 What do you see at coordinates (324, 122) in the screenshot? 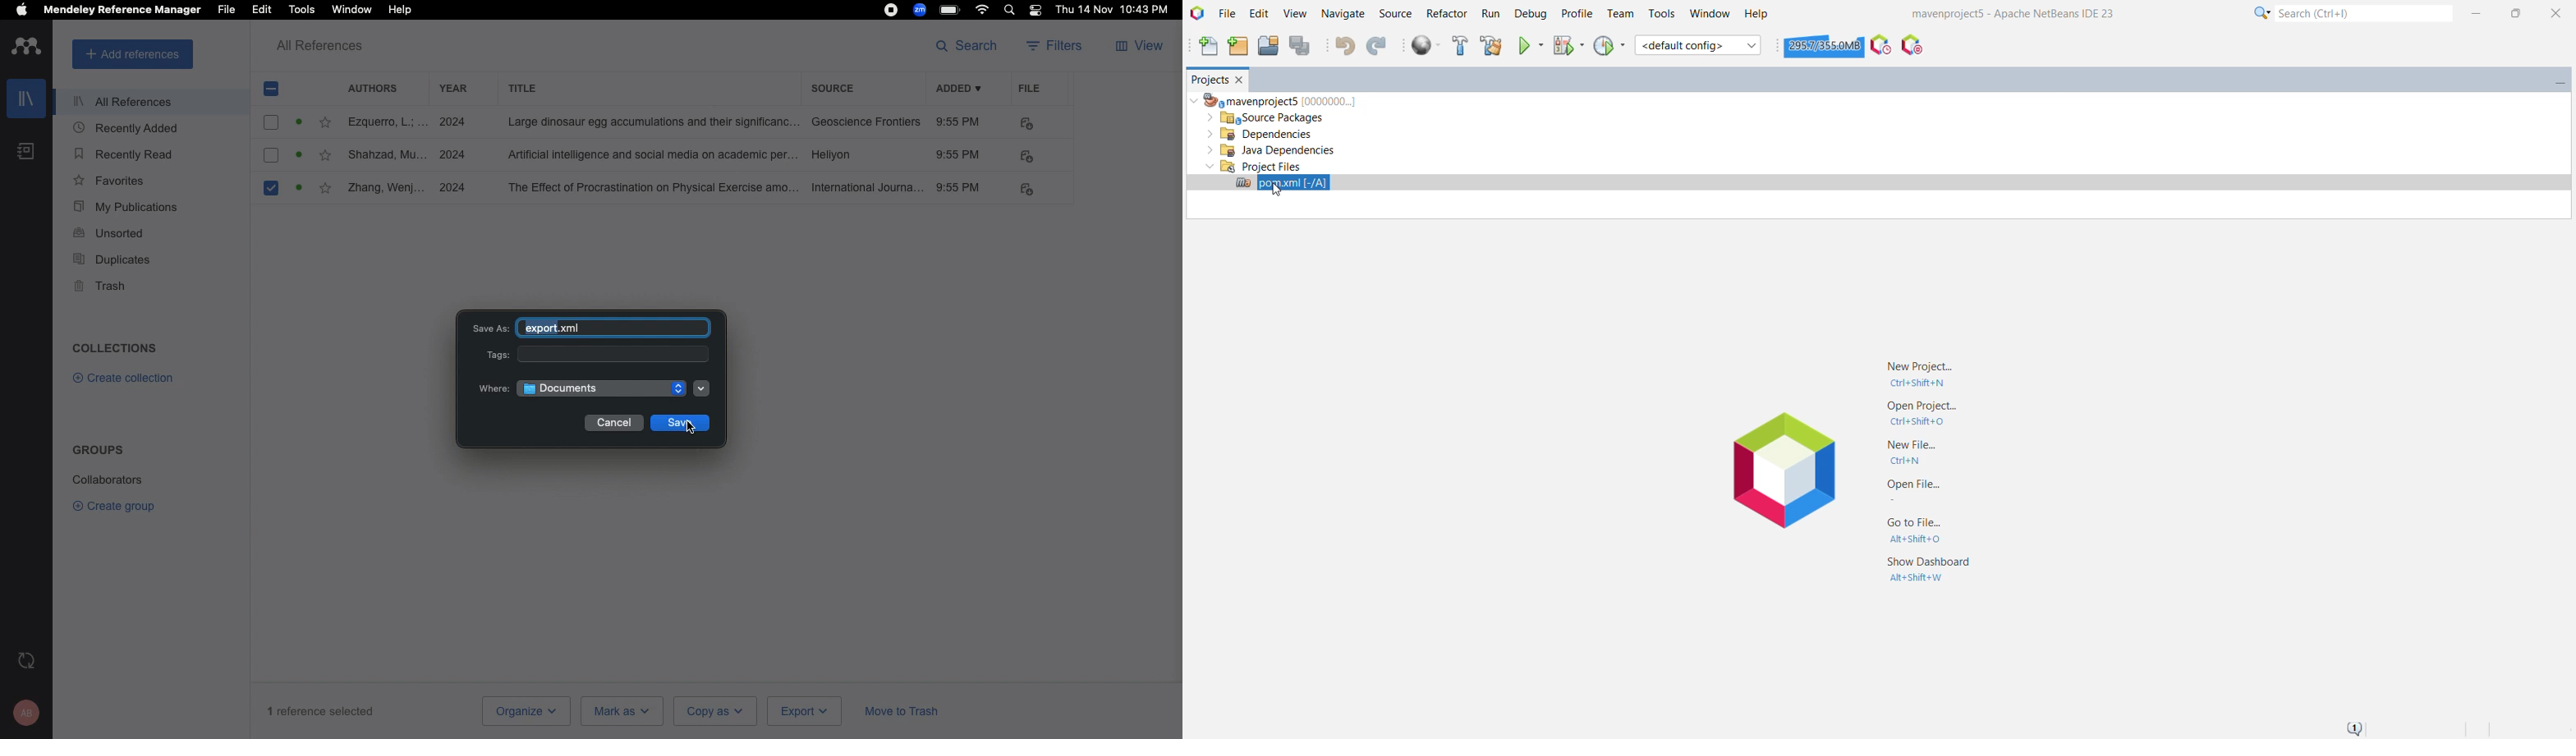
I see `Favorites` at bounding box center [324, 122].